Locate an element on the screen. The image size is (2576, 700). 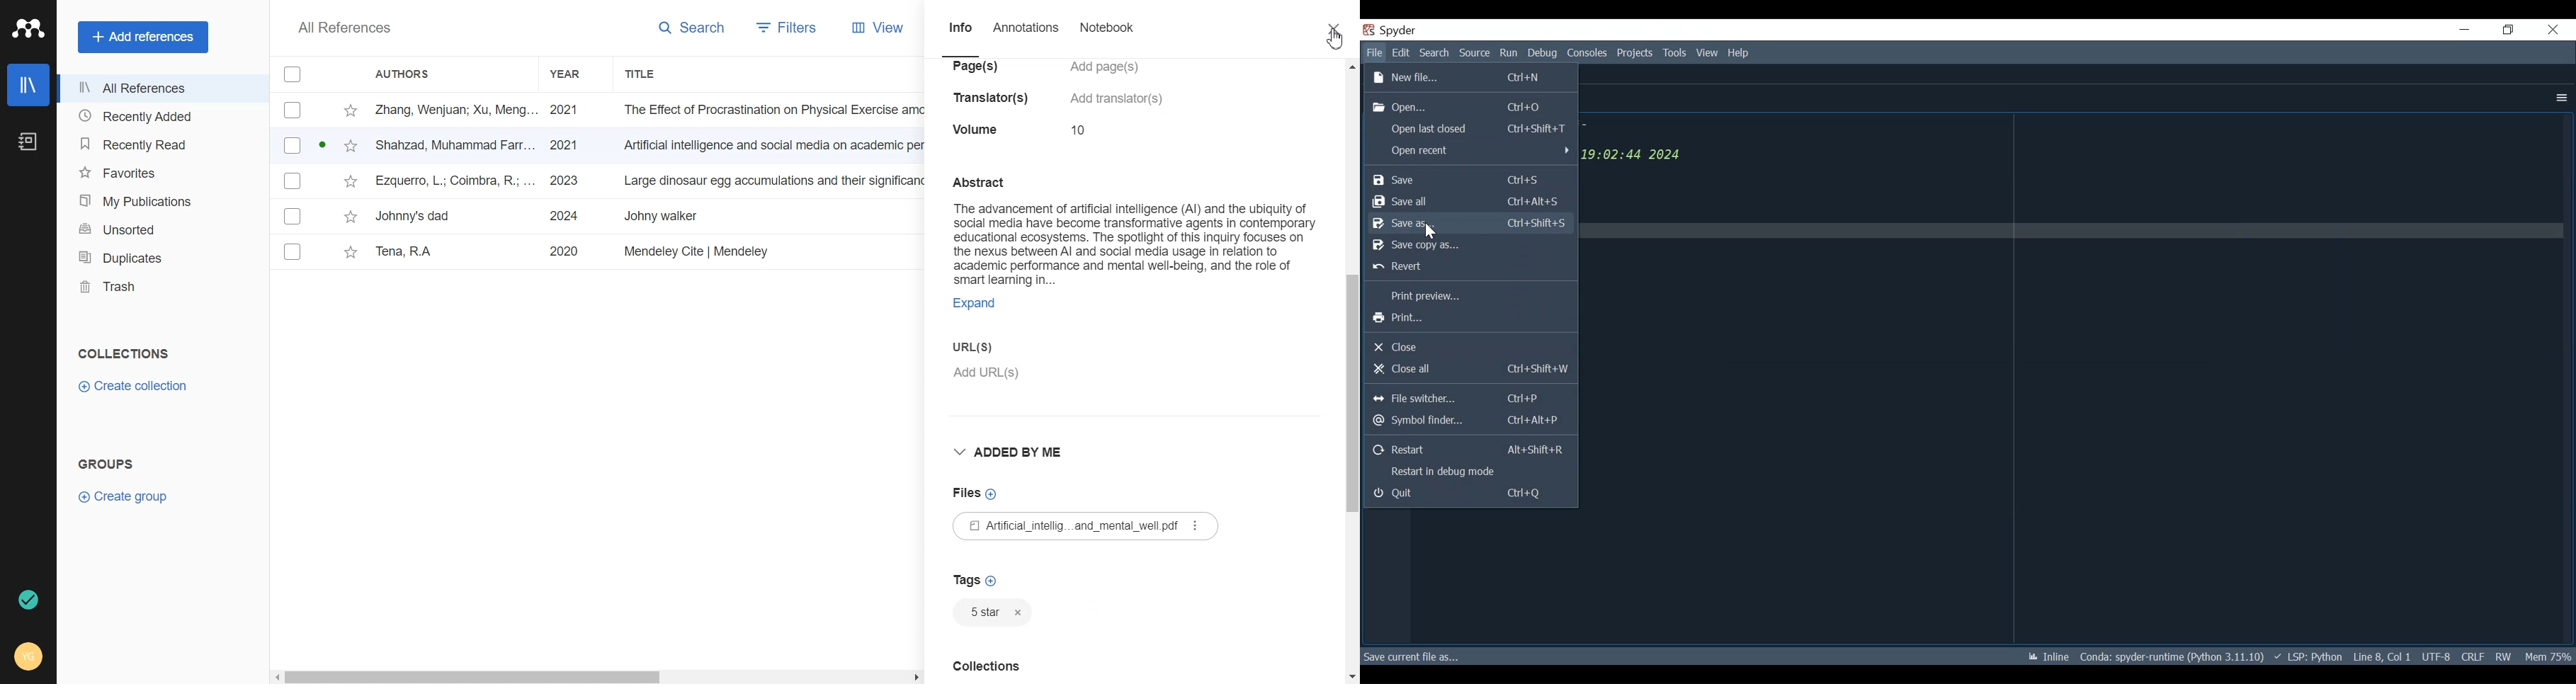
File Encoding is located at coordinates (2437, 657).